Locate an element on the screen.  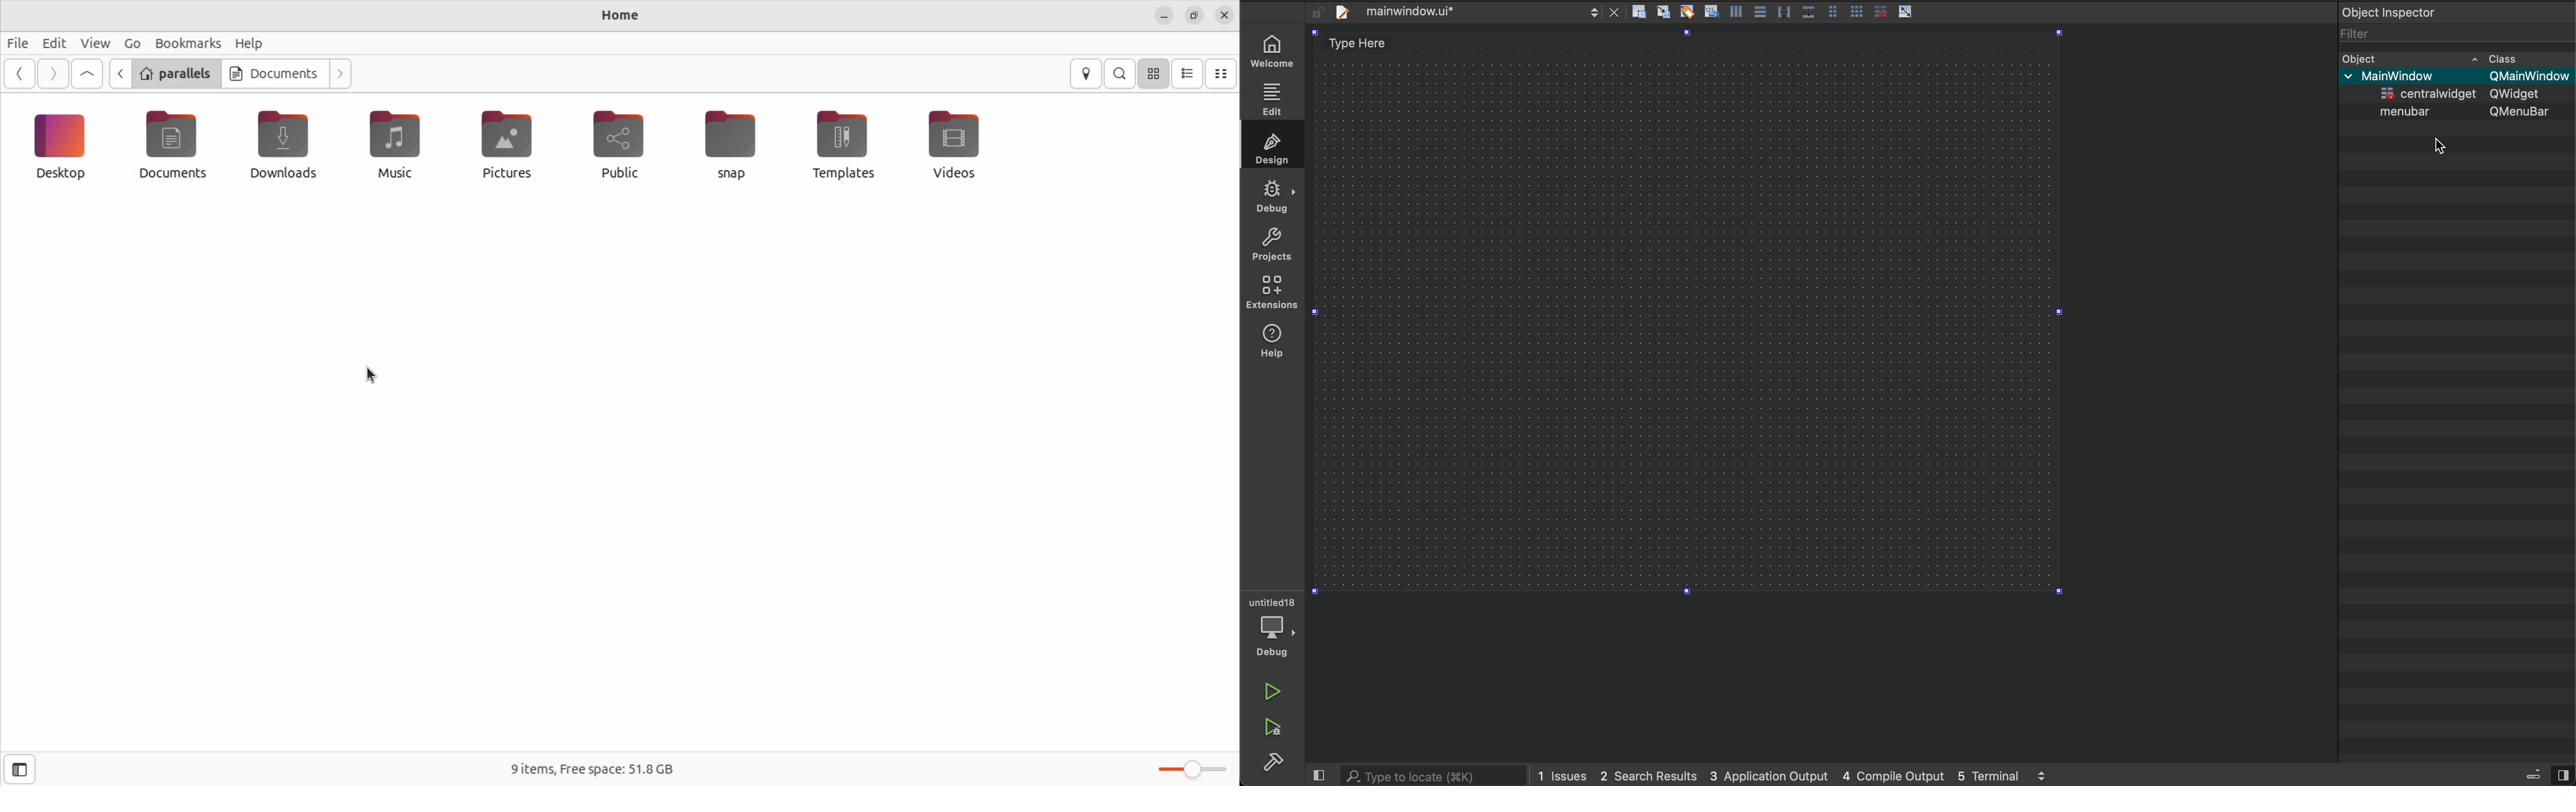
unlocked is located at coordinates (1315, 12).